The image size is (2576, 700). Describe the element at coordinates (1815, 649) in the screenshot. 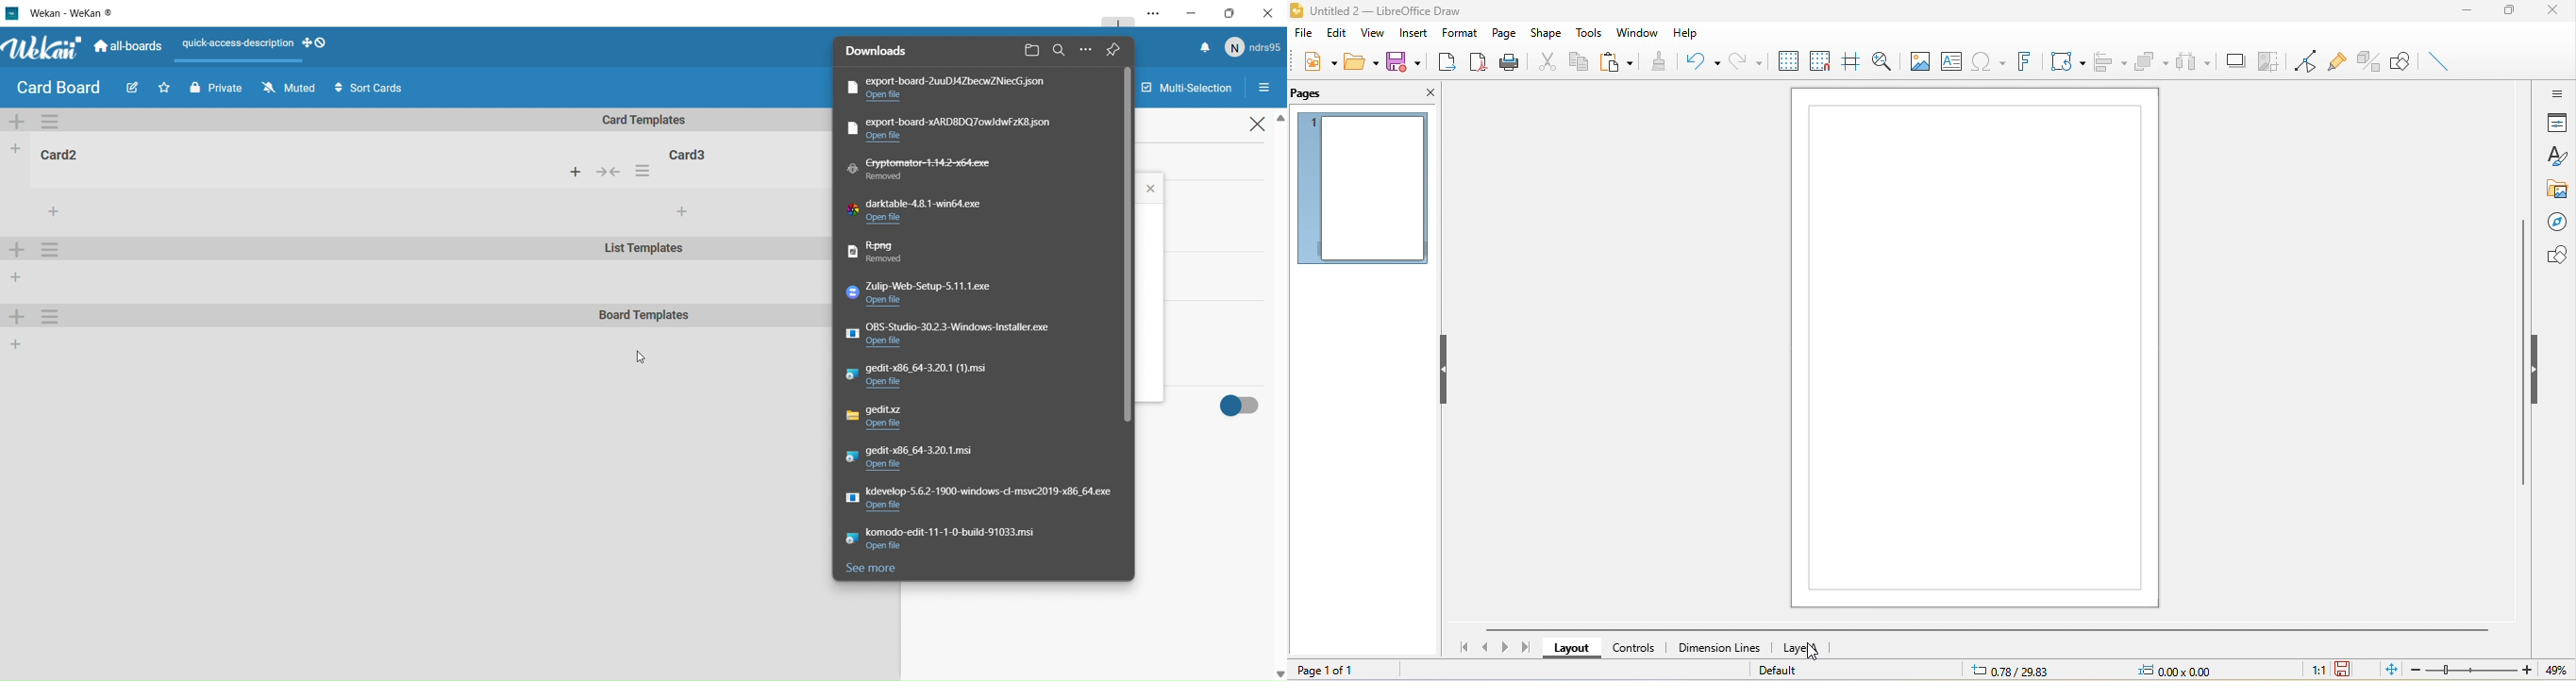

I see `layer` at that location.